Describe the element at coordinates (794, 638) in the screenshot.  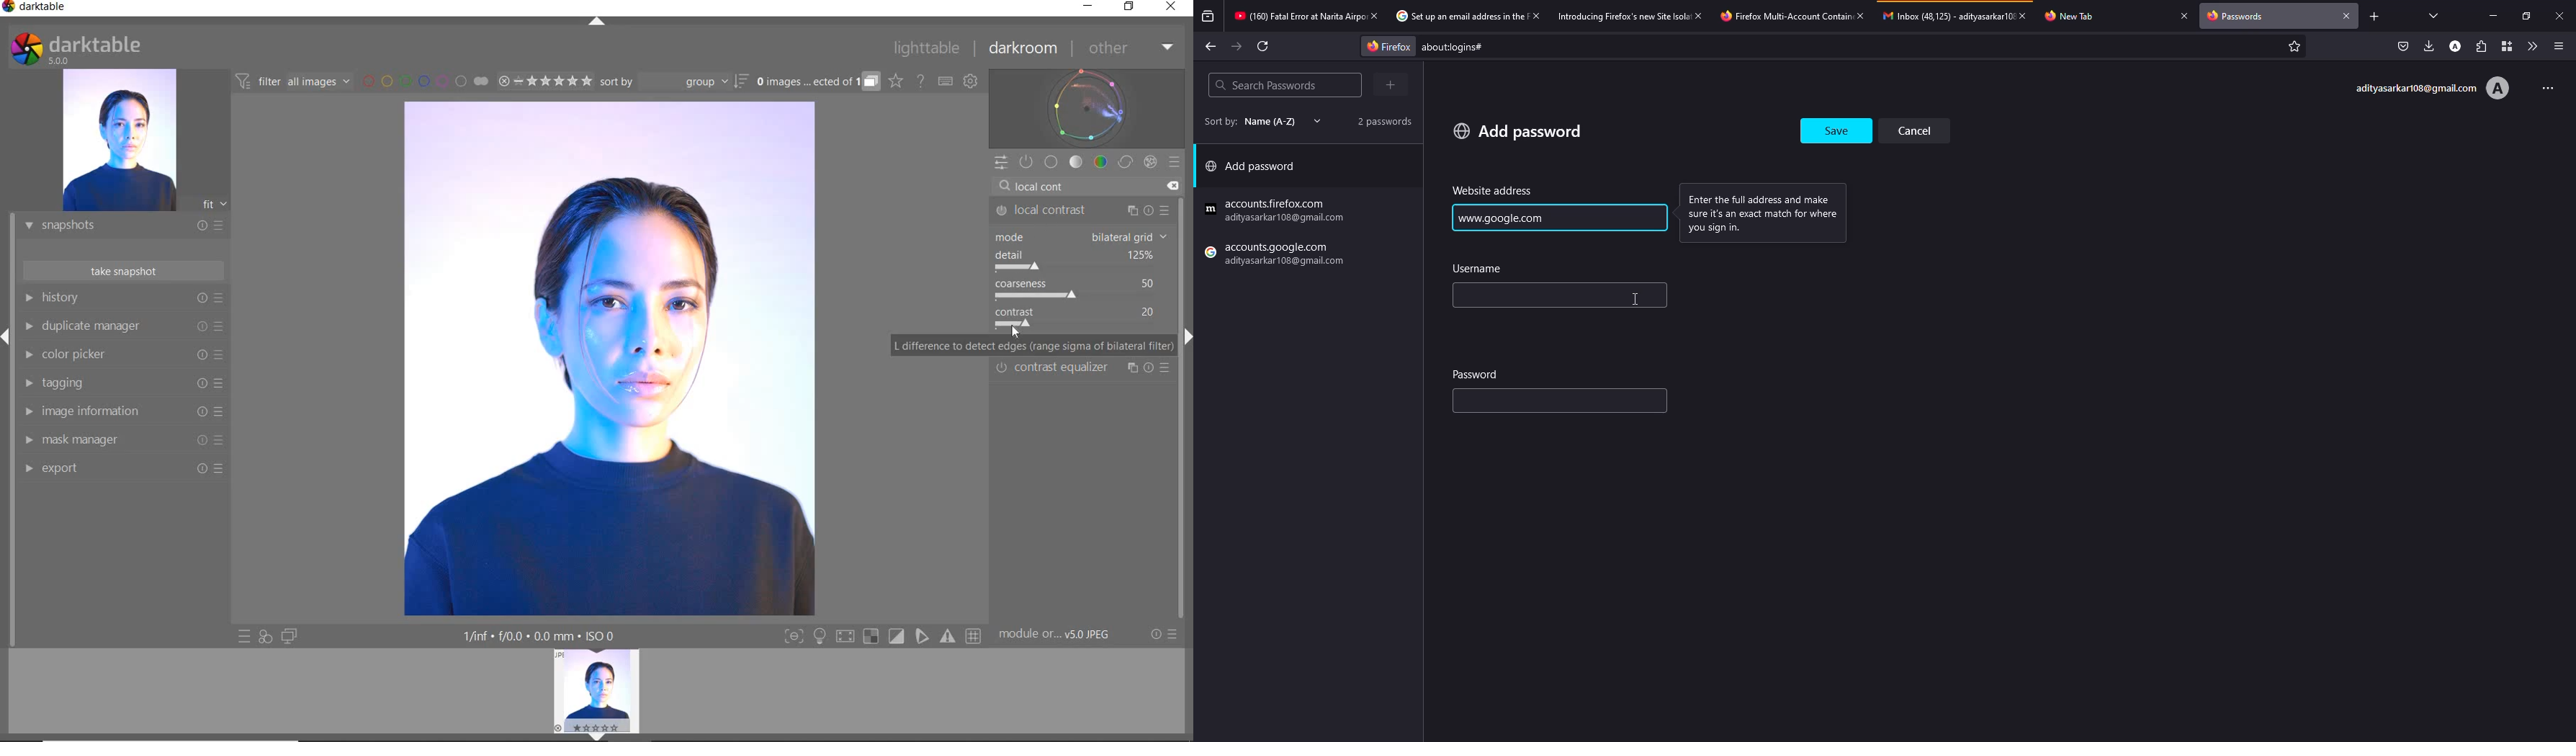
I see `Button` at that location.